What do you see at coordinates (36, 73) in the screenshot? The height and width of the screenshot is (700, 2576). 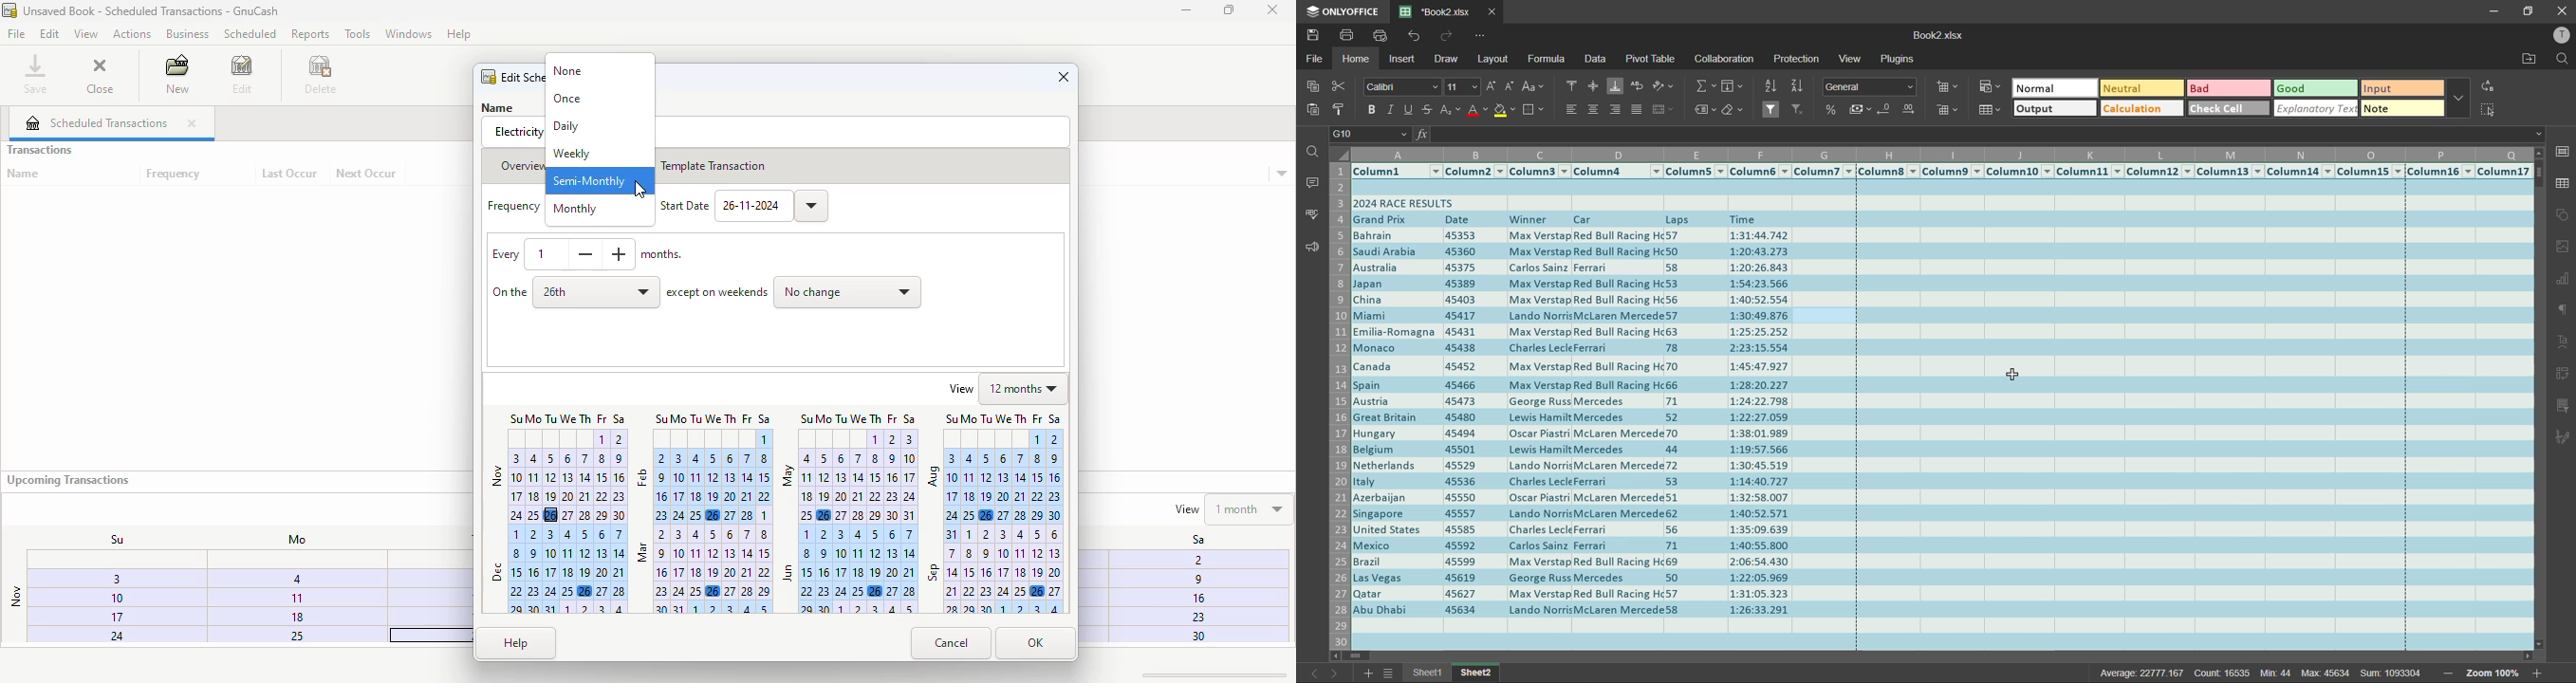 I see `save` at bounding box center [36, 73].